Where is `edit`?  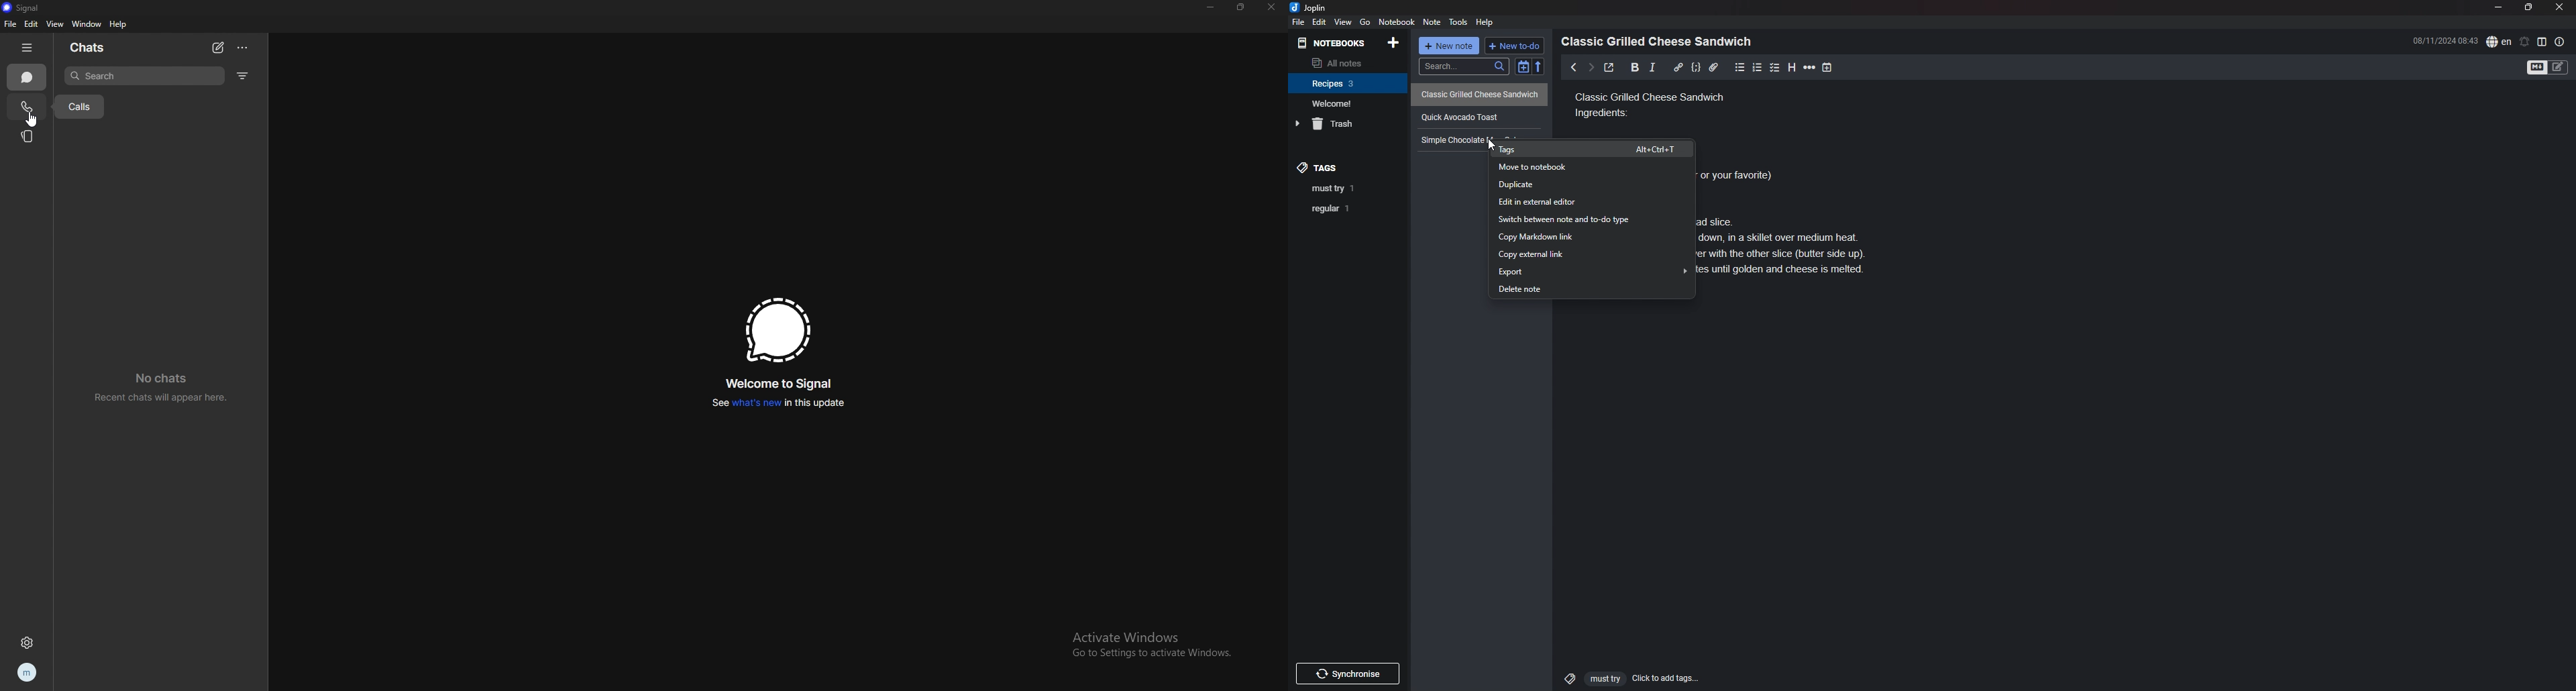 edit is located at coordinates (1318, 22).